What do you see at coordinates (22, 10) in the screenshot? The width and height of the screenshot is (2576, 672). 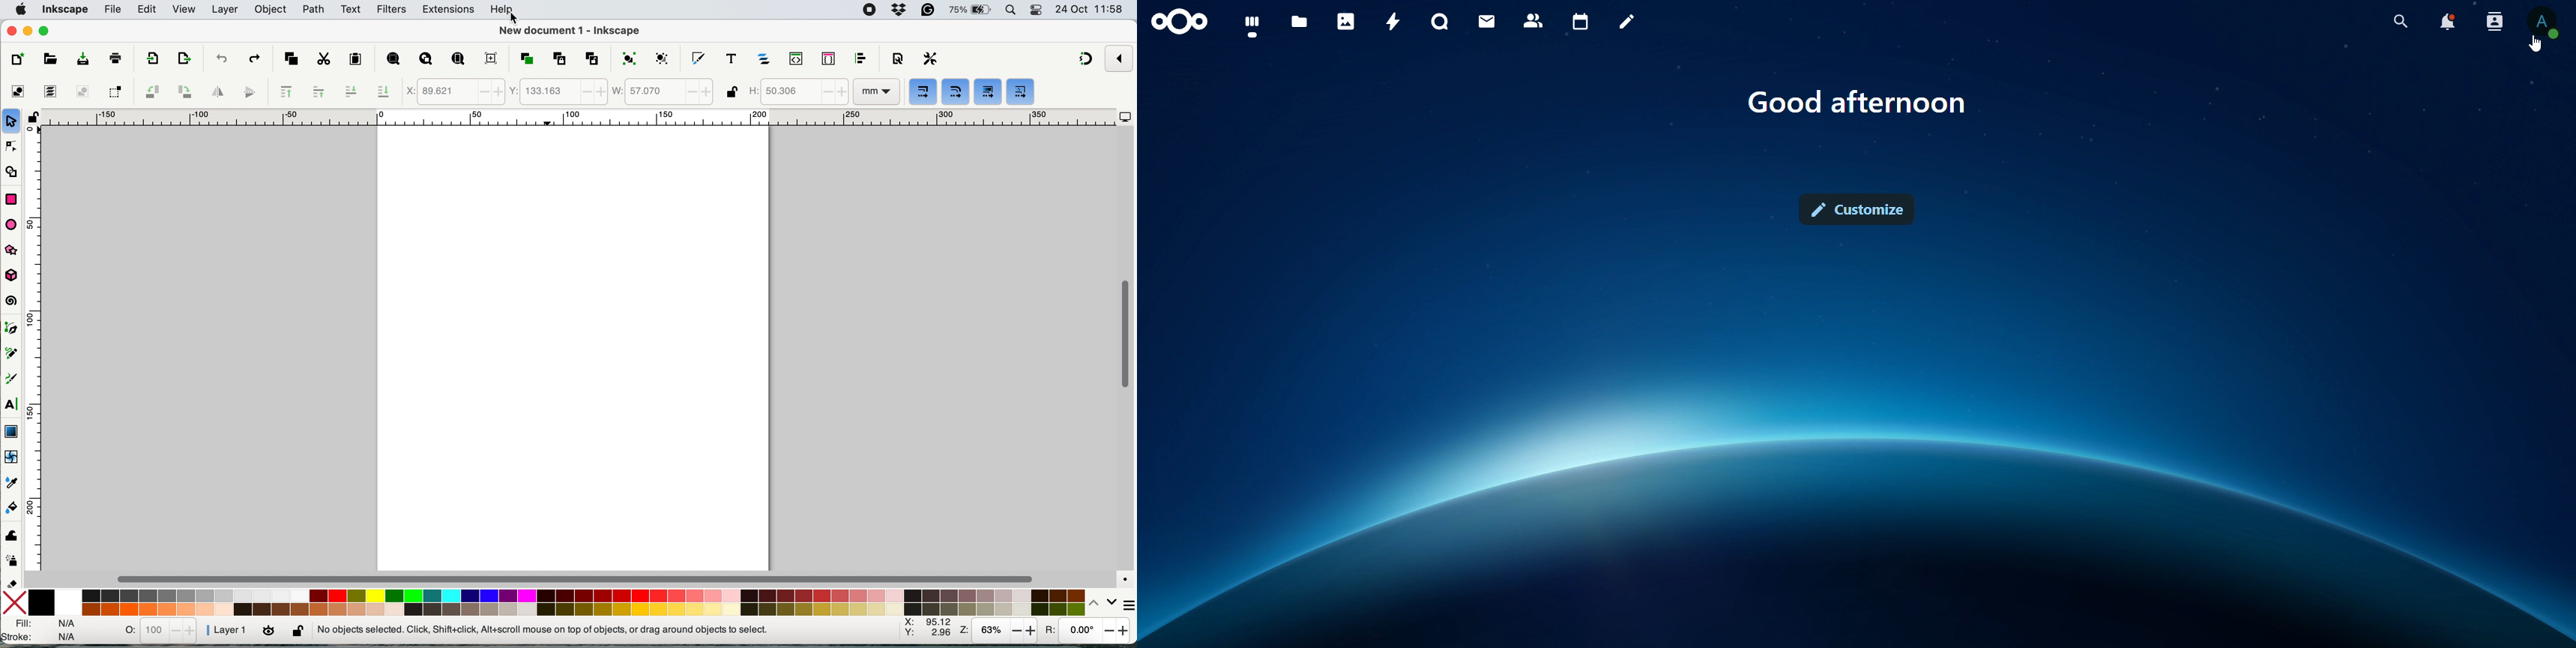 I see `system logo` at bounding box center [22, 10].